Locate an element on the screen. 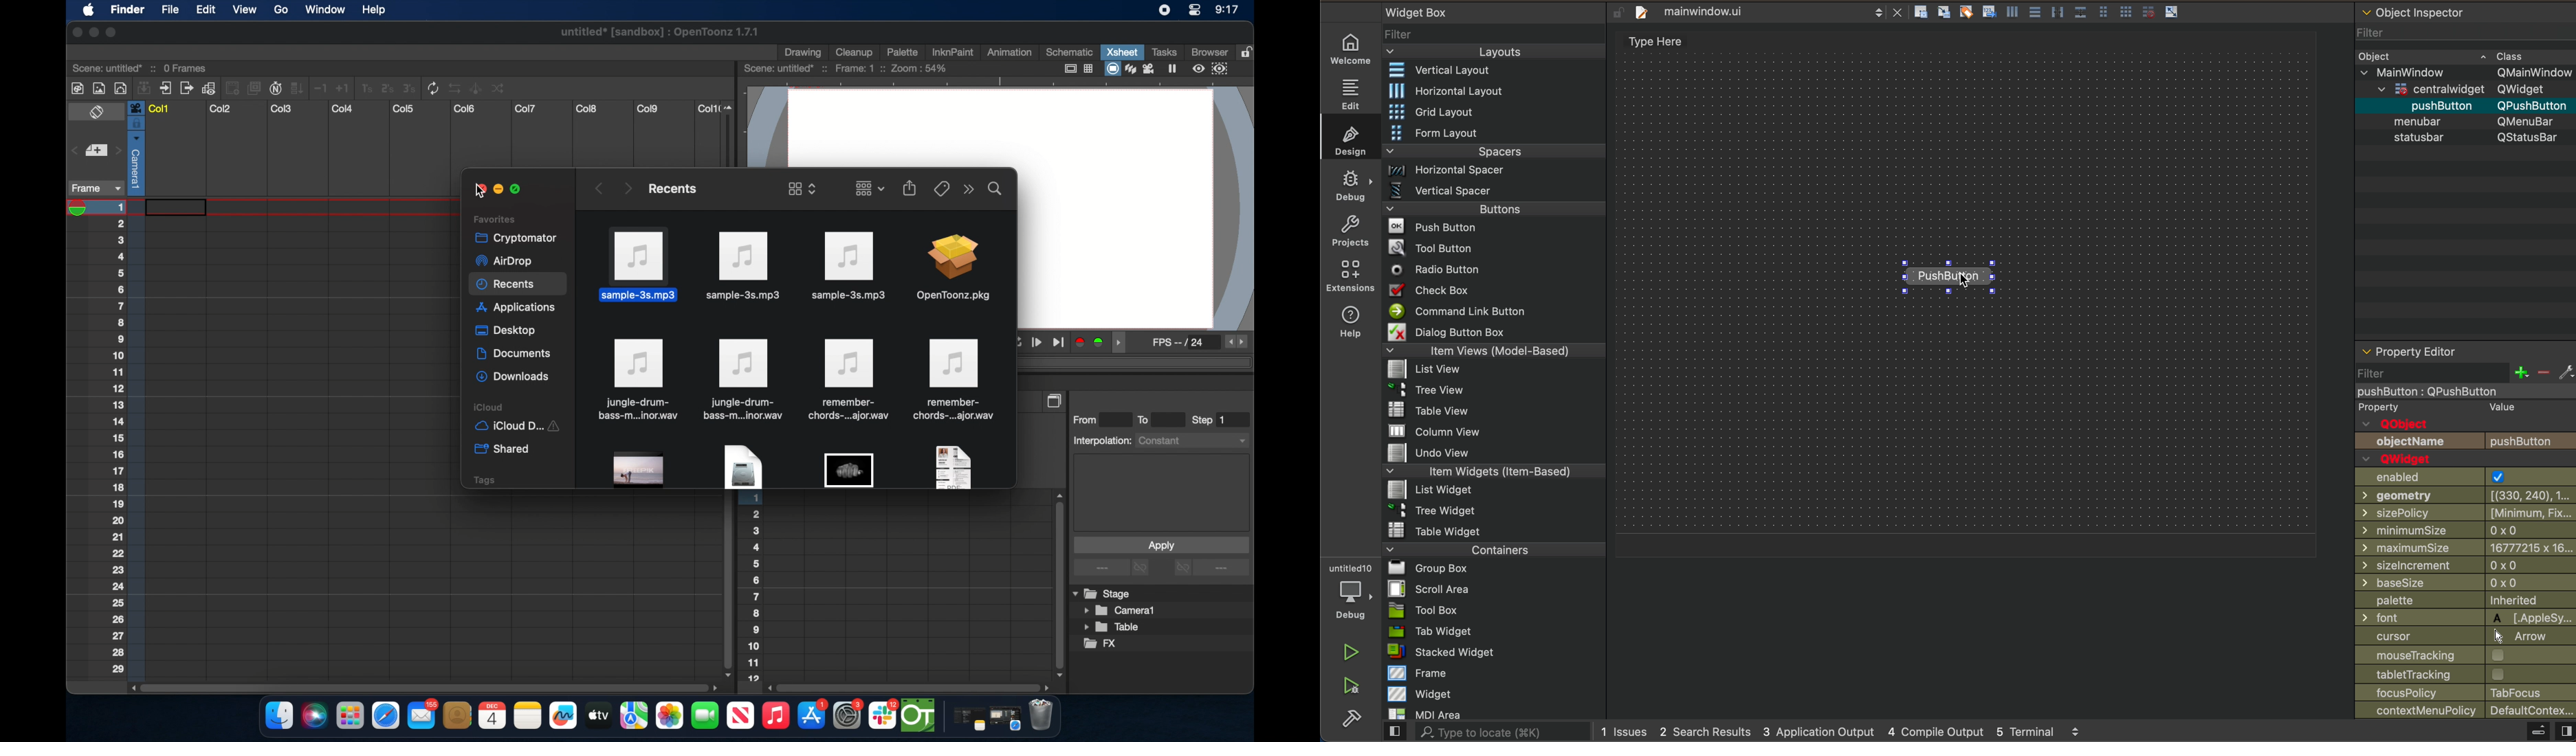 This screenshot has width=2576, height=756. more options is located at coordinates (969, 190).